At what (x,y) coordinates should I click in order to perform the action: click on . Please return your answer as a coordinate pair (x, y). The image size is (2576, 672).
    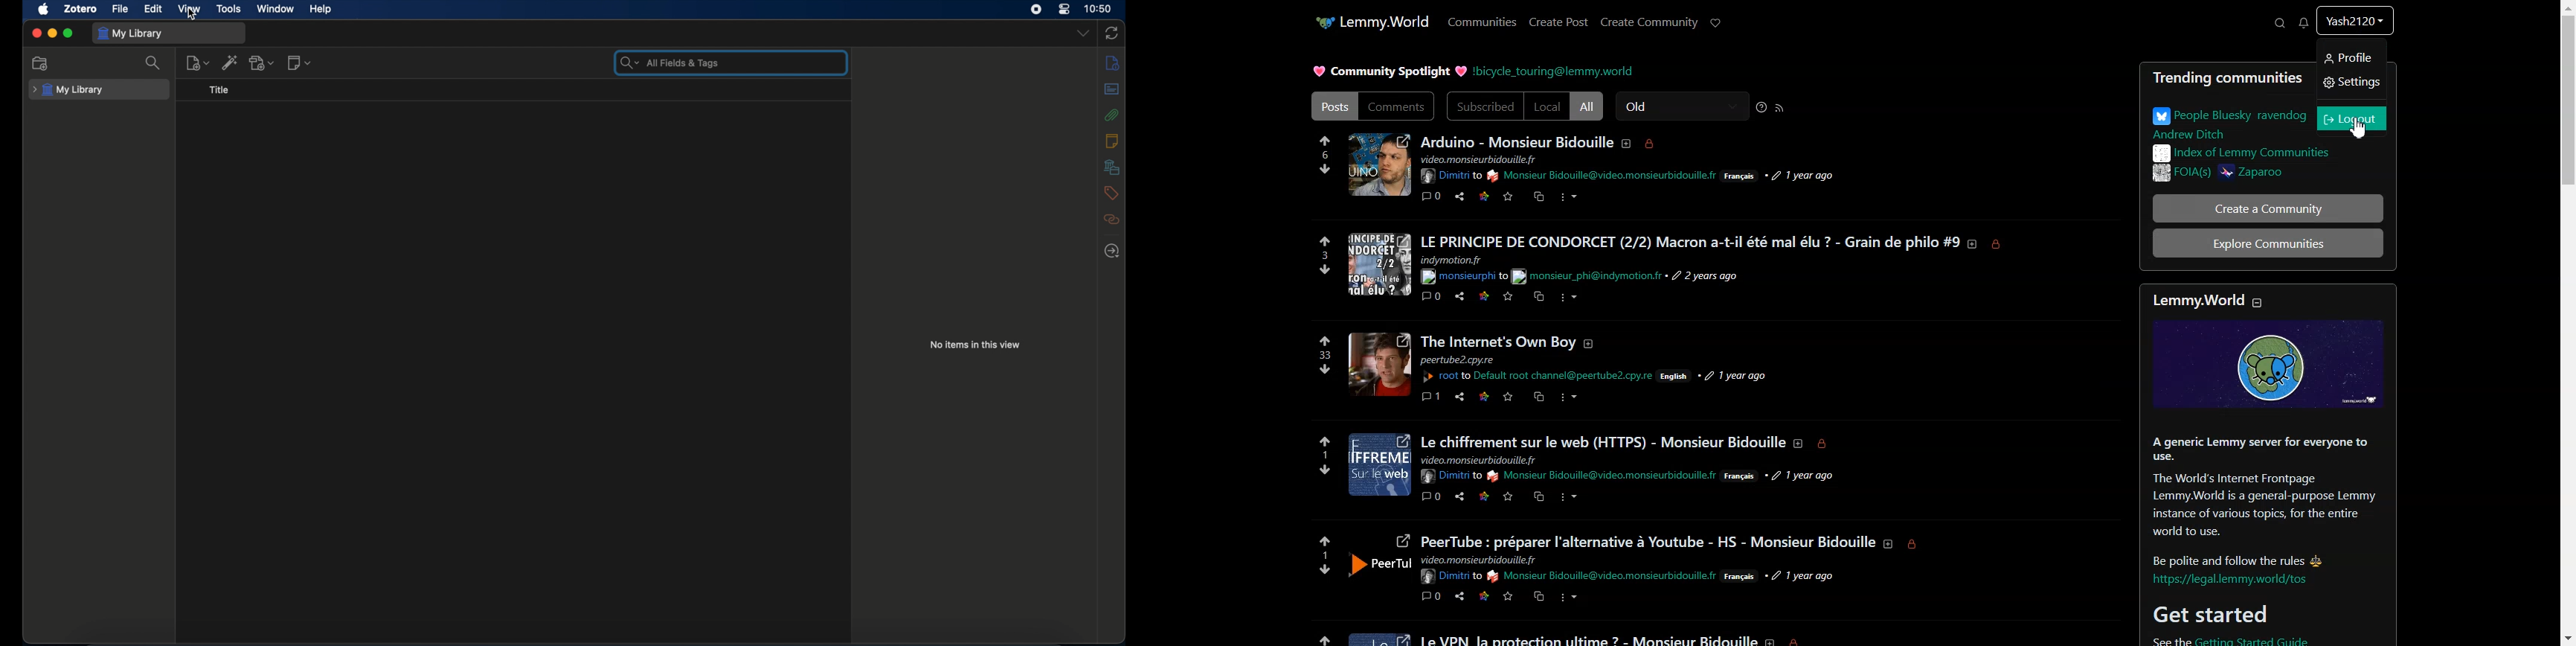
    Looking at the image, I should click on (1379, 363).